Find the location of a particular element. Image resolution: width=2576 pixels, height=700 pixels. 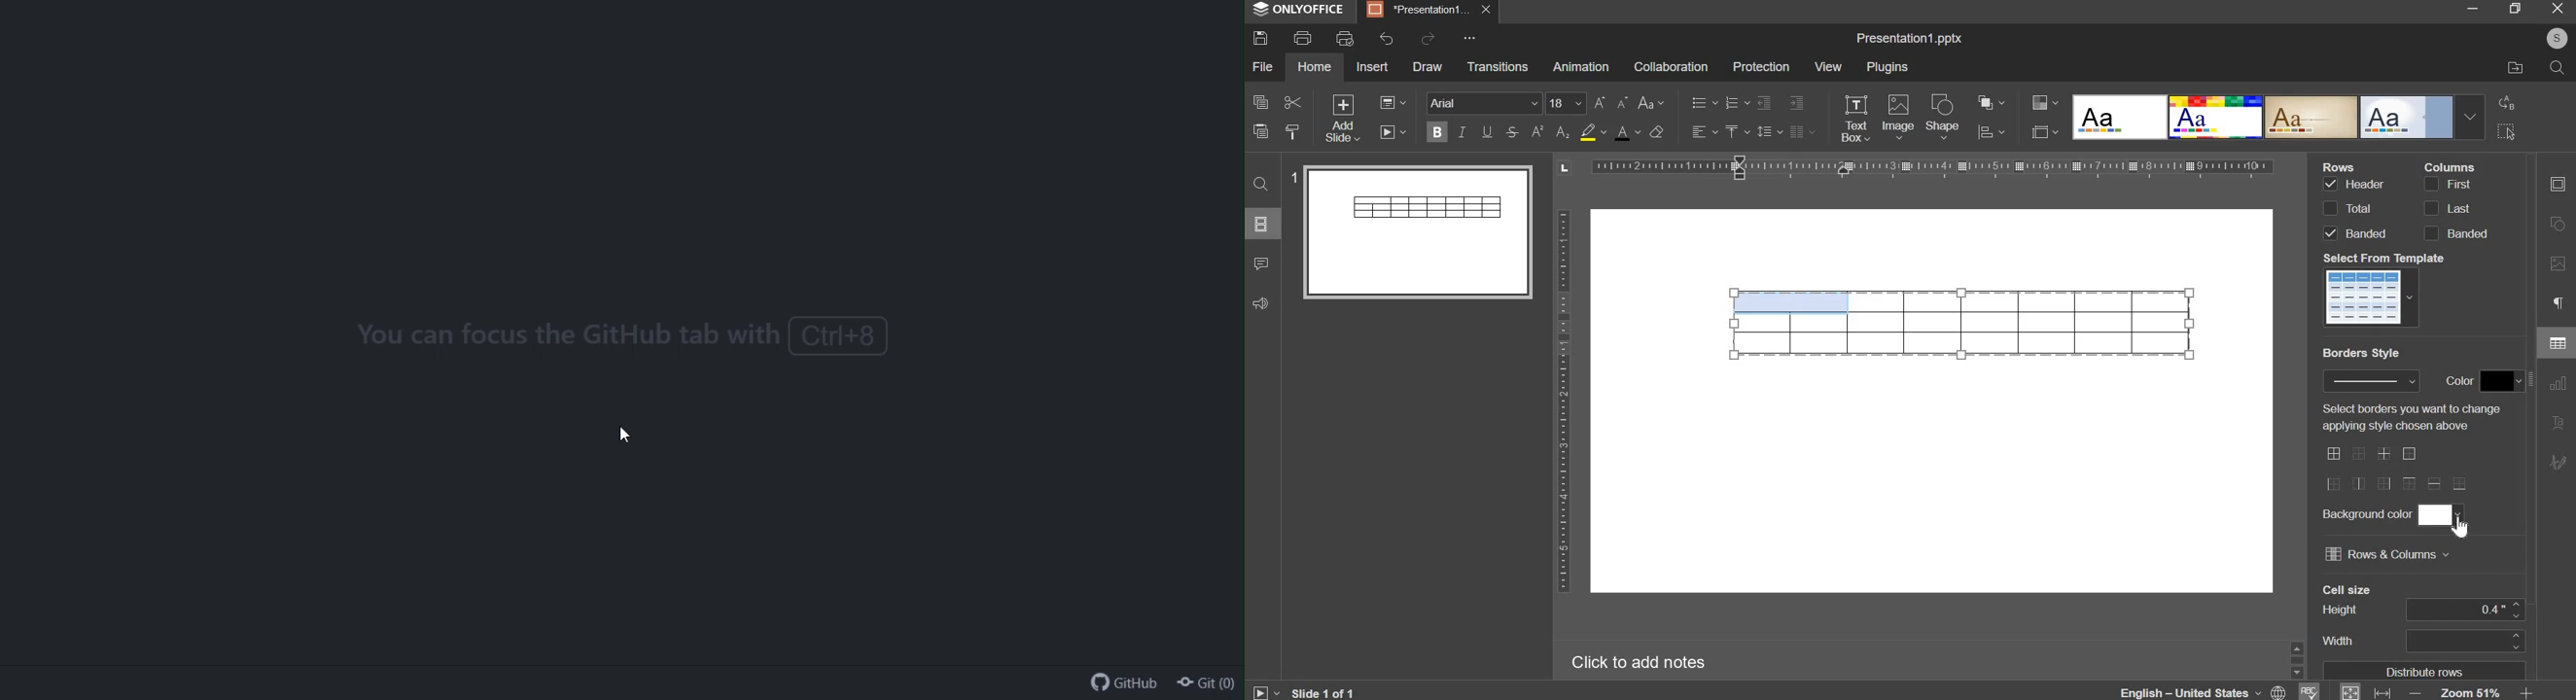

animation is located at coordinates (1580, 66).